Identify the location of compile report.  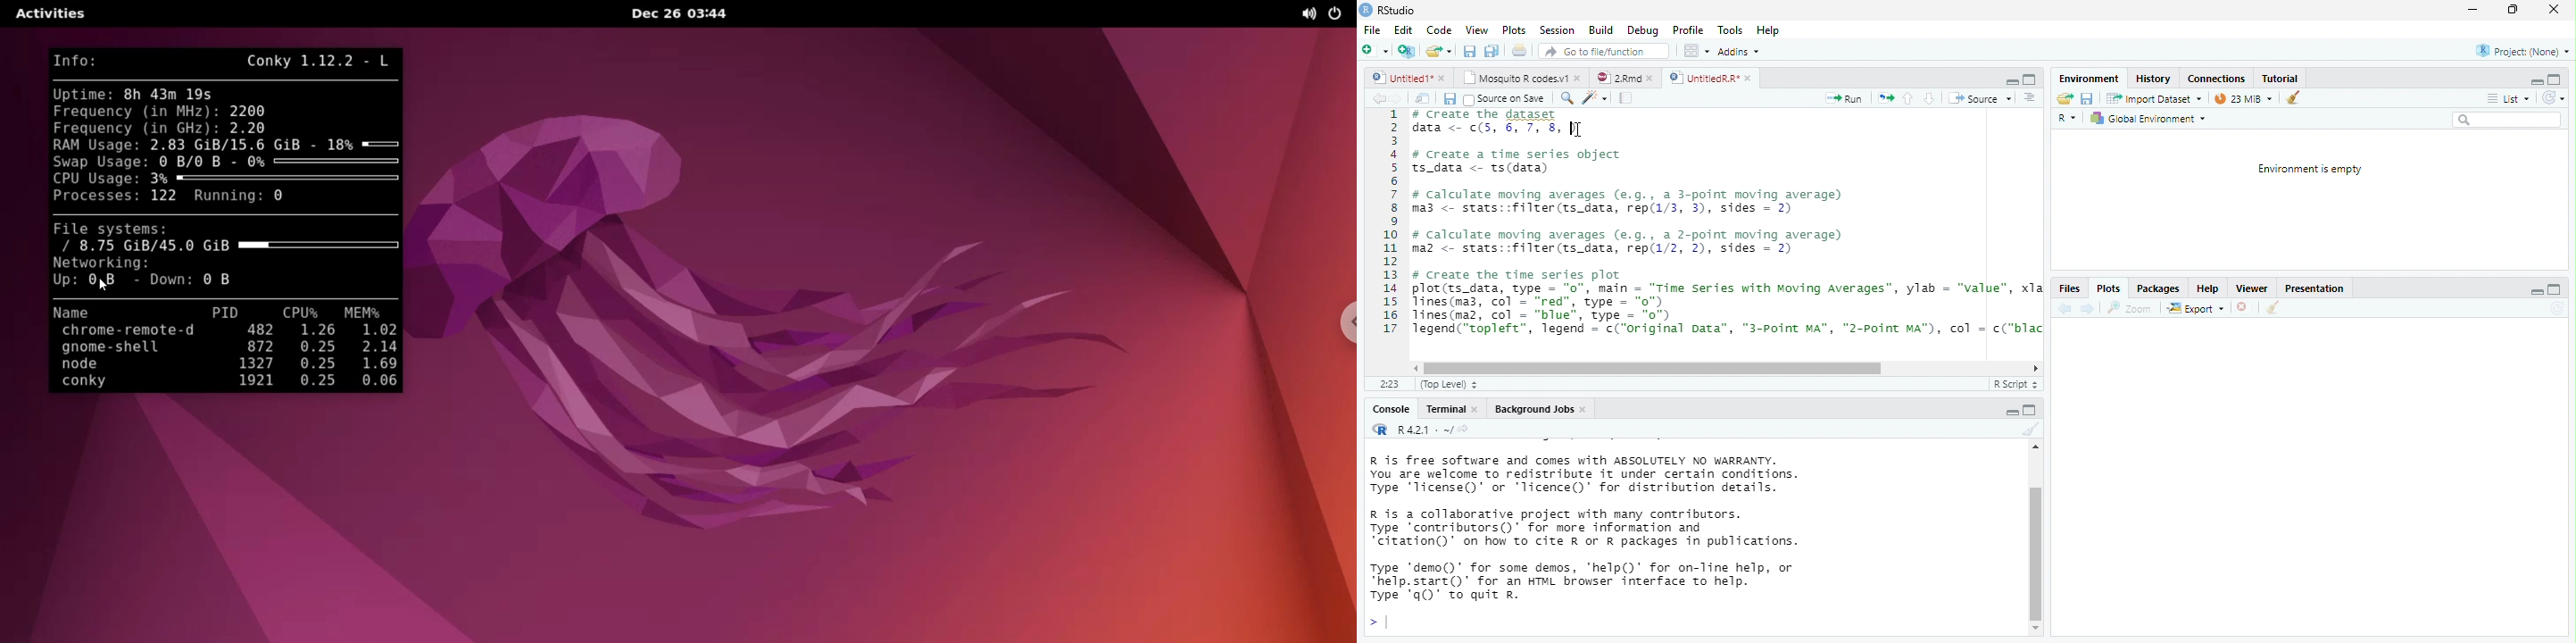
(1627, 97).